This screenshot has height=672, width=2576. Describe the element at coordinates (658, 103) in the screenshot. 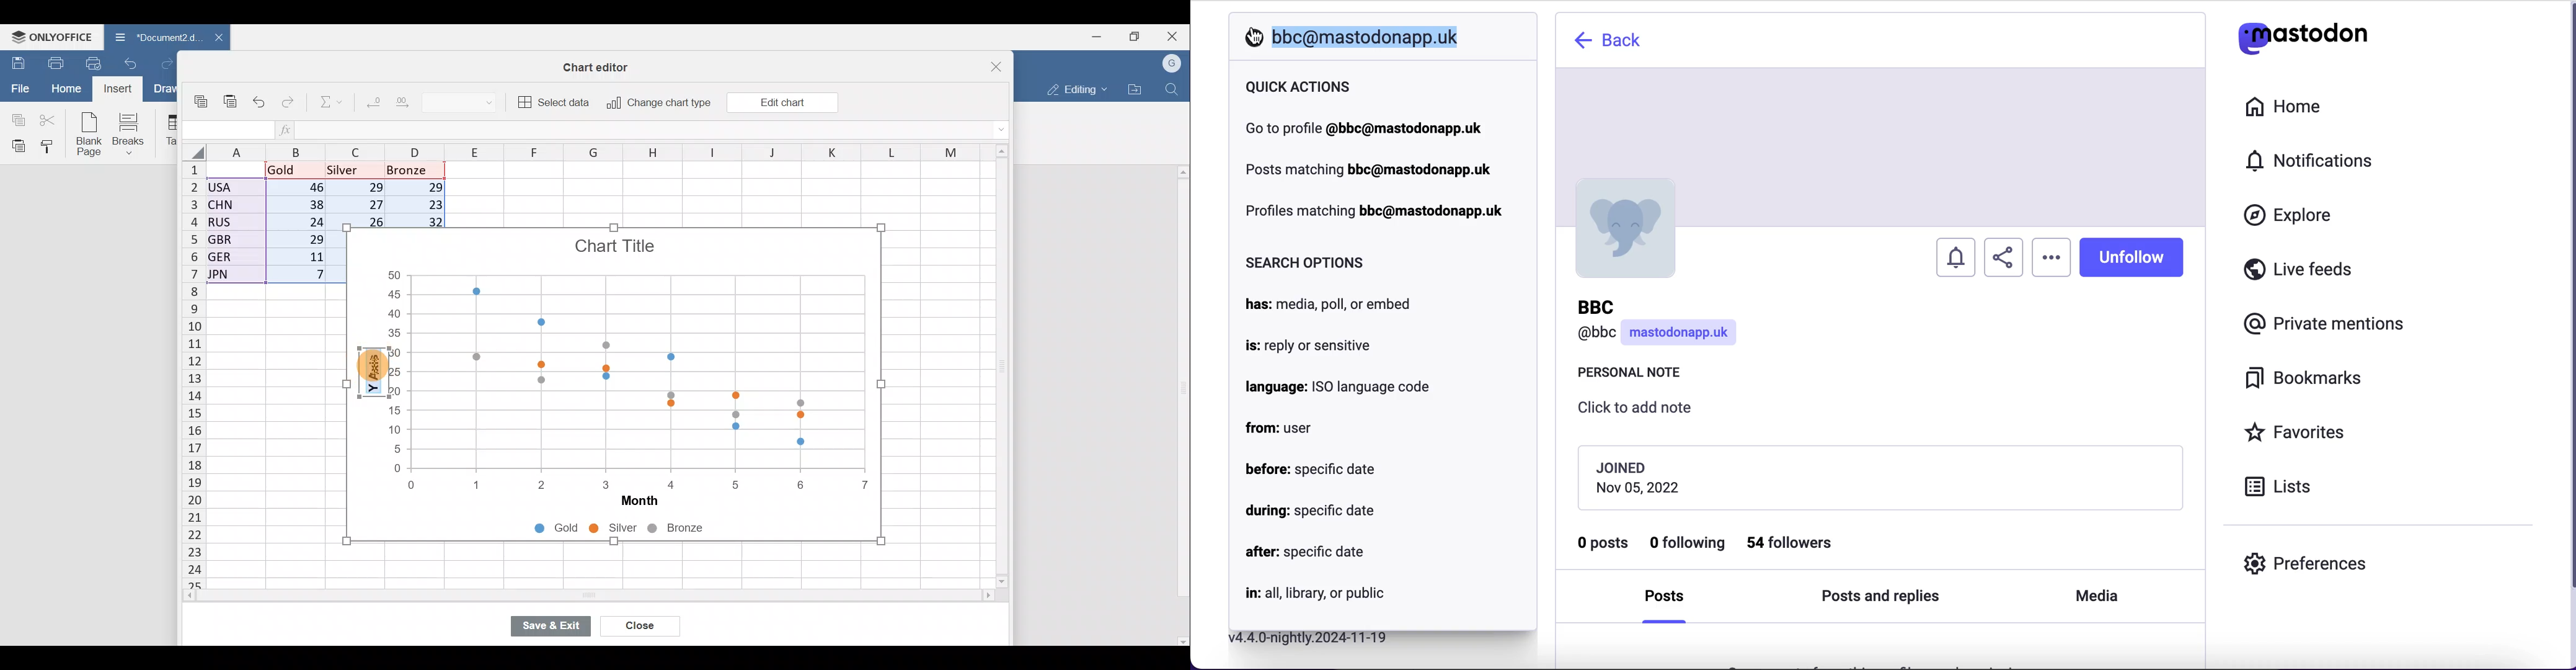

I see `Change chart type` at that location.